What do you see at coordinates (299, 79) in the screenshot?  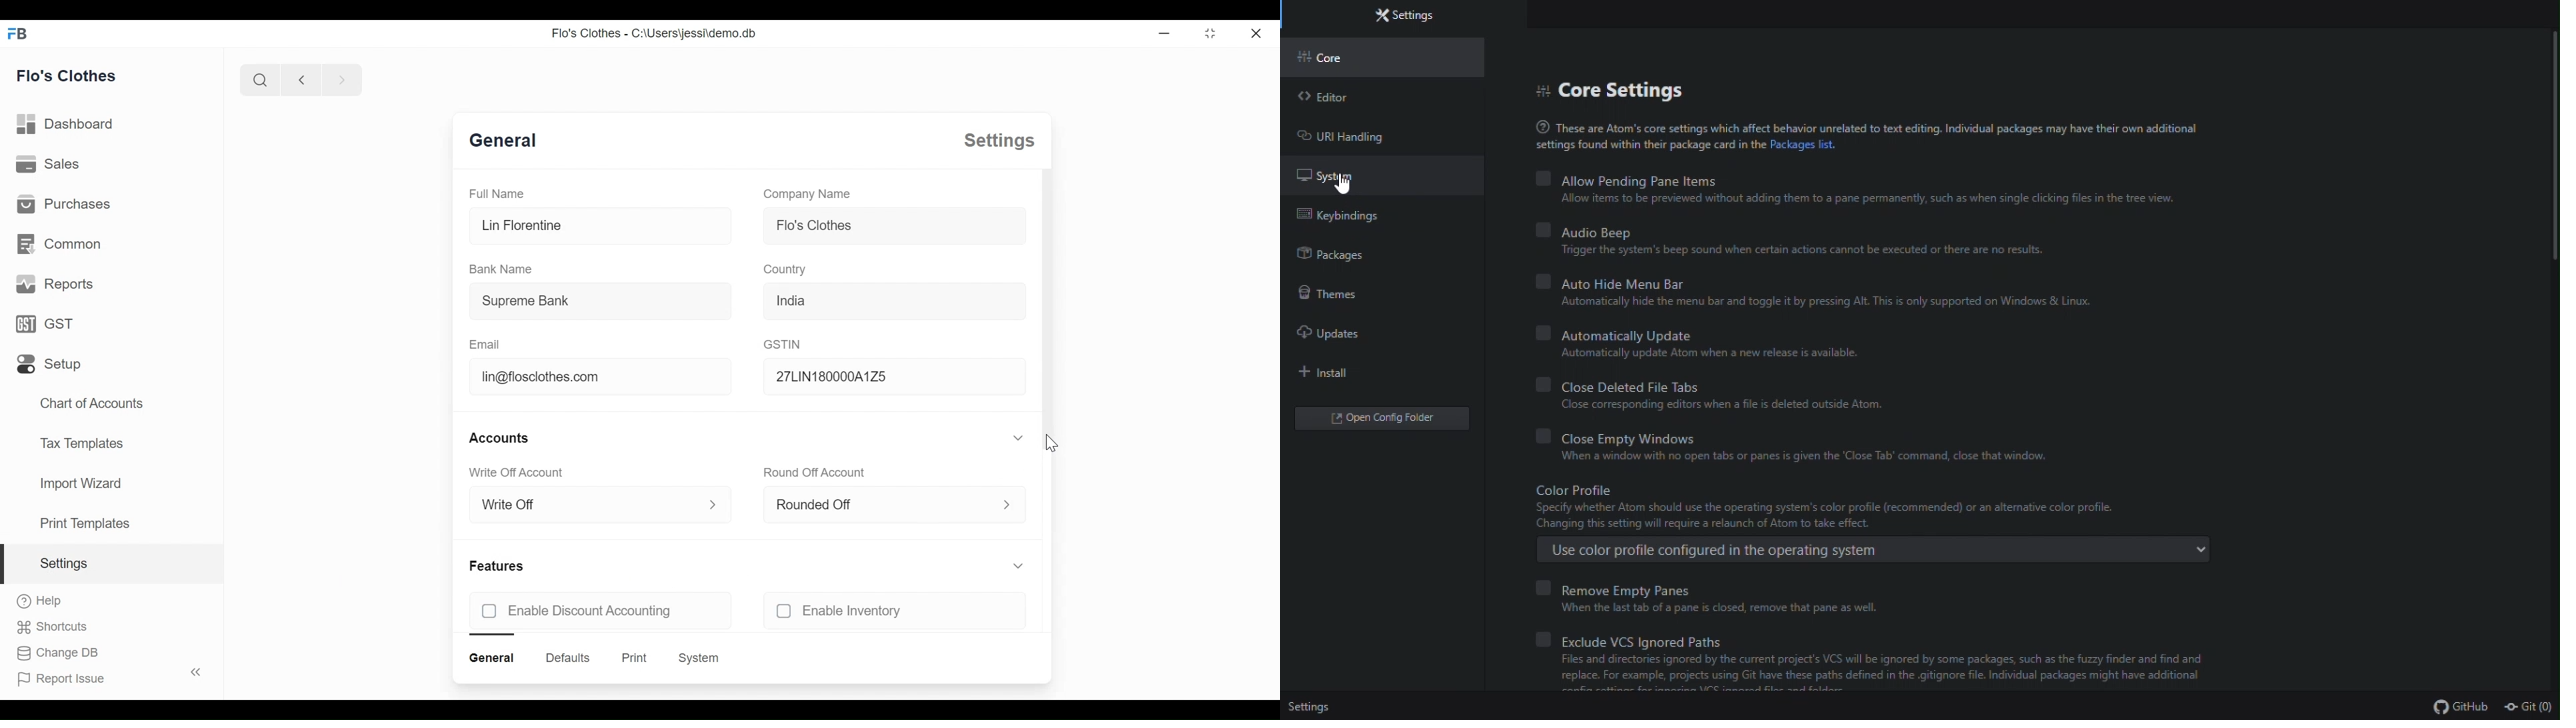 I see `Navigate back` at bounding box center [299, 79].